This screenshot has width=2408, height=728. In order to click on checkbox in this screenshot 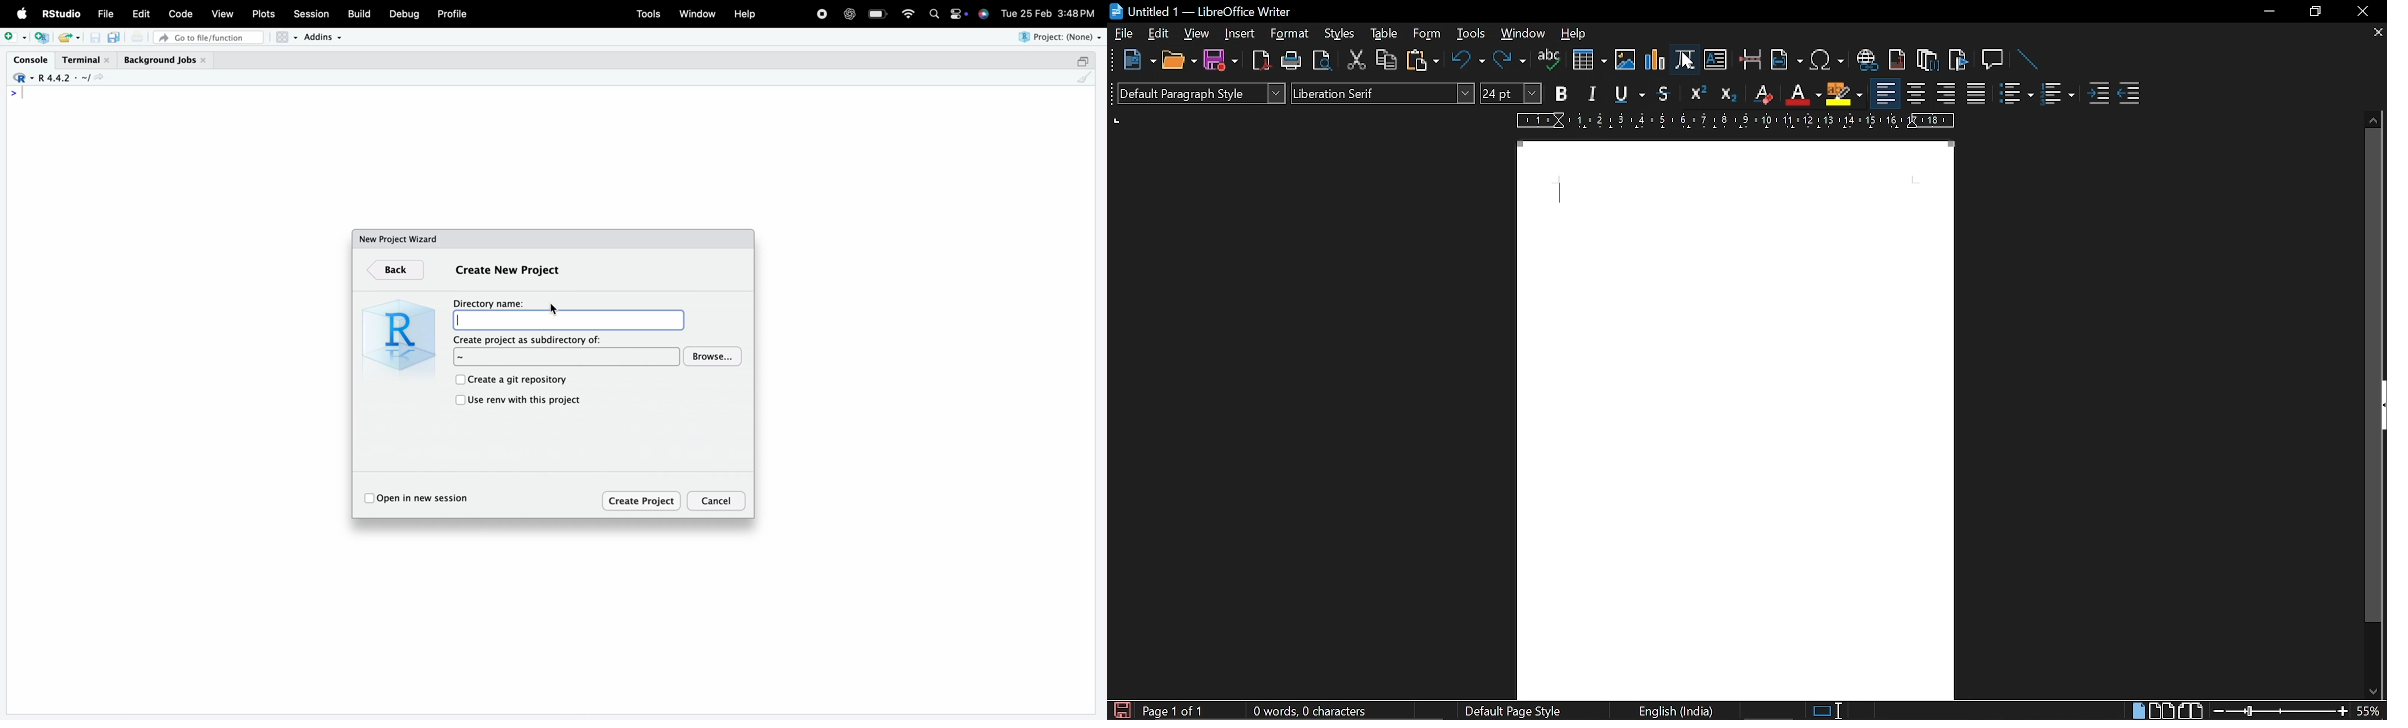, I will do `click(459, 401)`.